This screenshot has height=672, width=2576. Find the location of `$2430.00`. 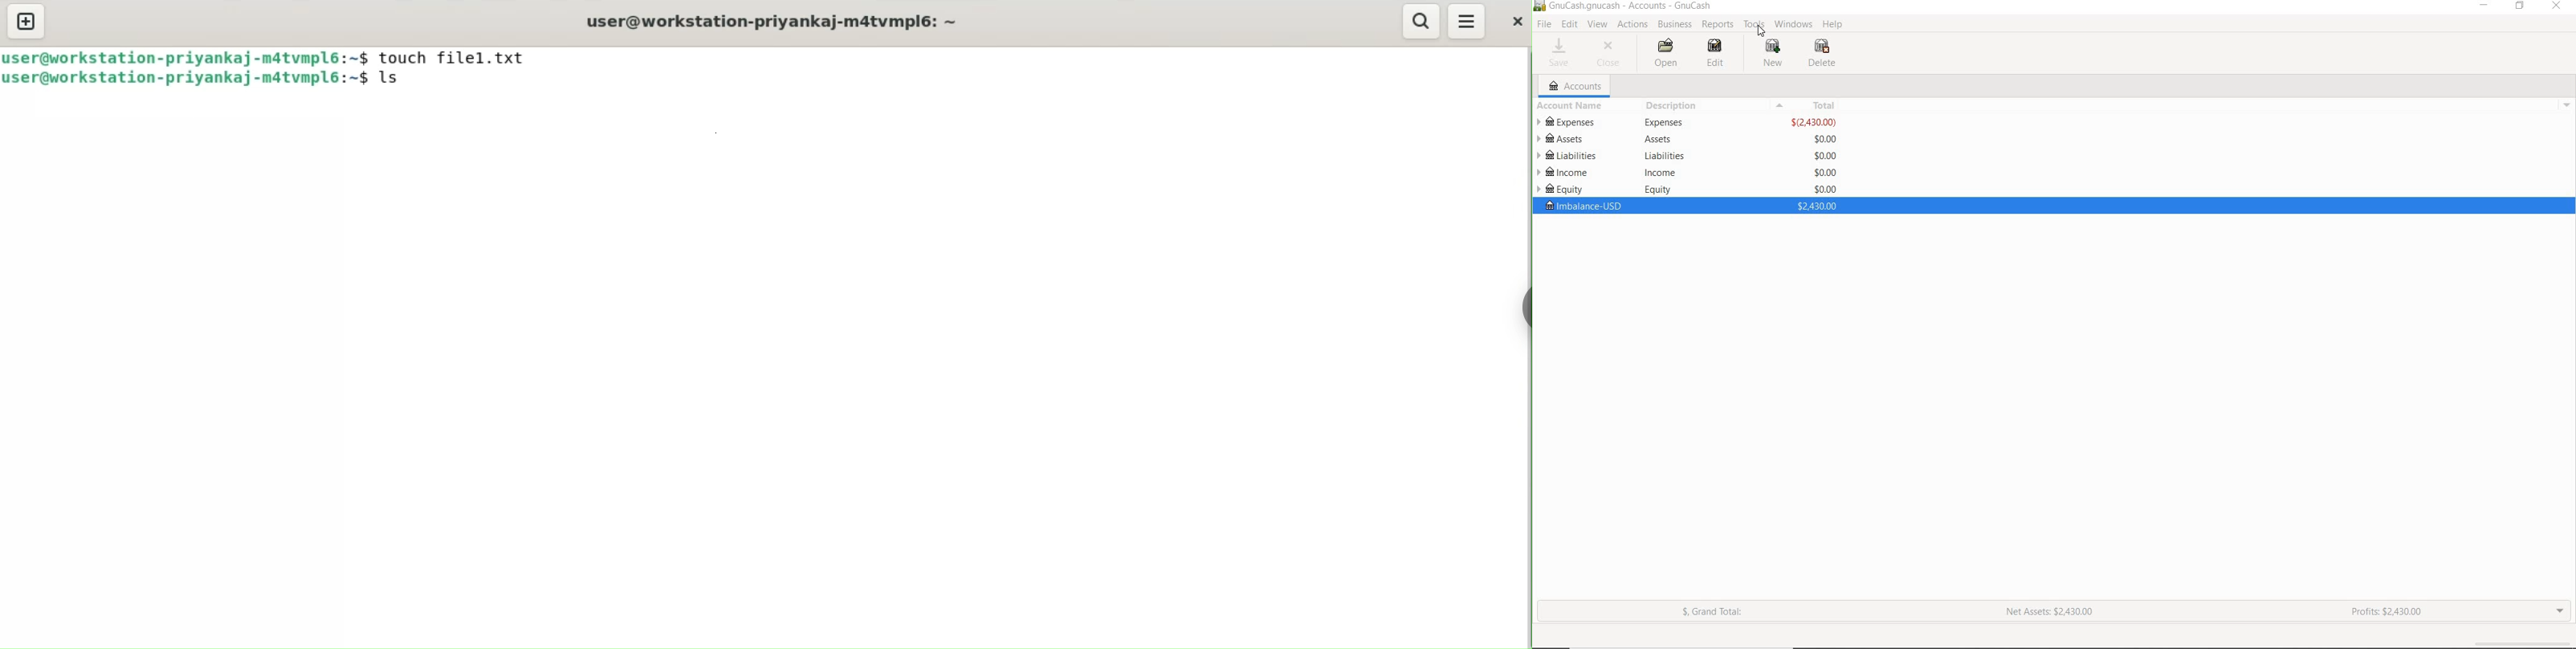

$2430.00 is located at coordinates (1815, 122).